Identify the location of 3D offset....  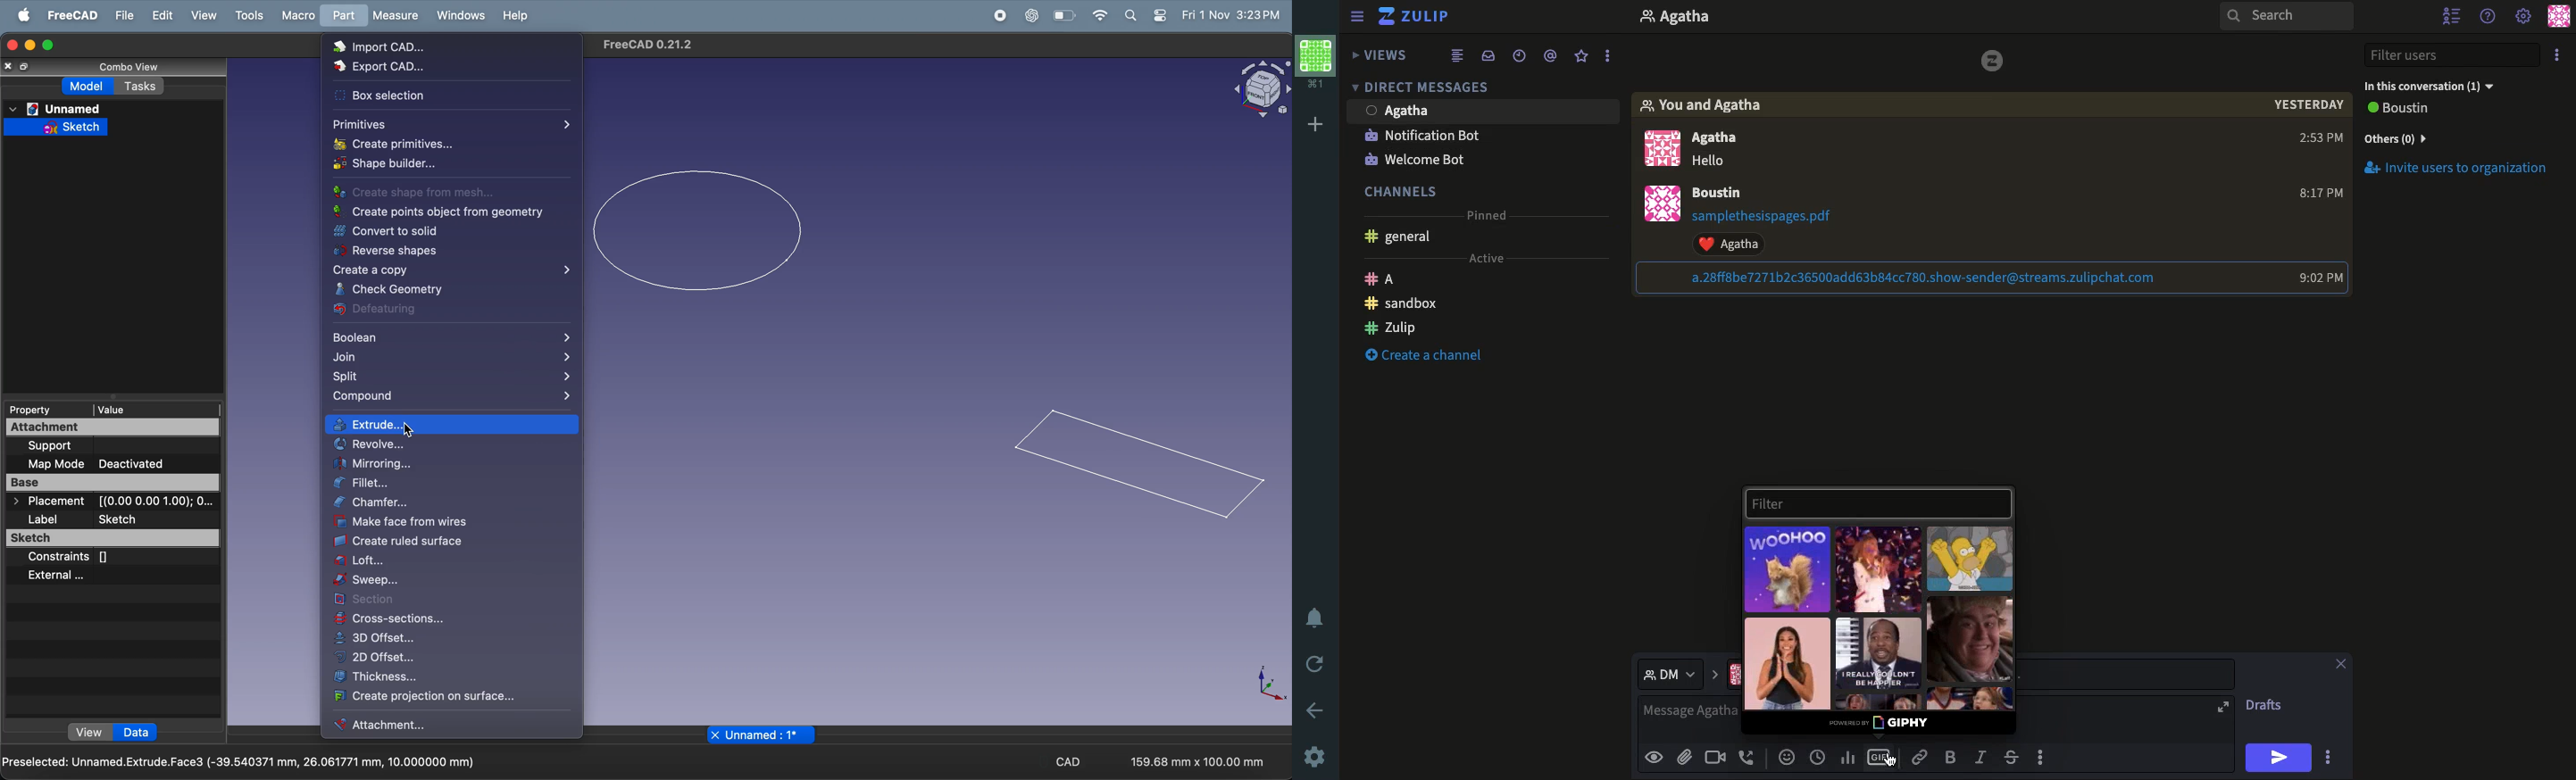
(414, 637).